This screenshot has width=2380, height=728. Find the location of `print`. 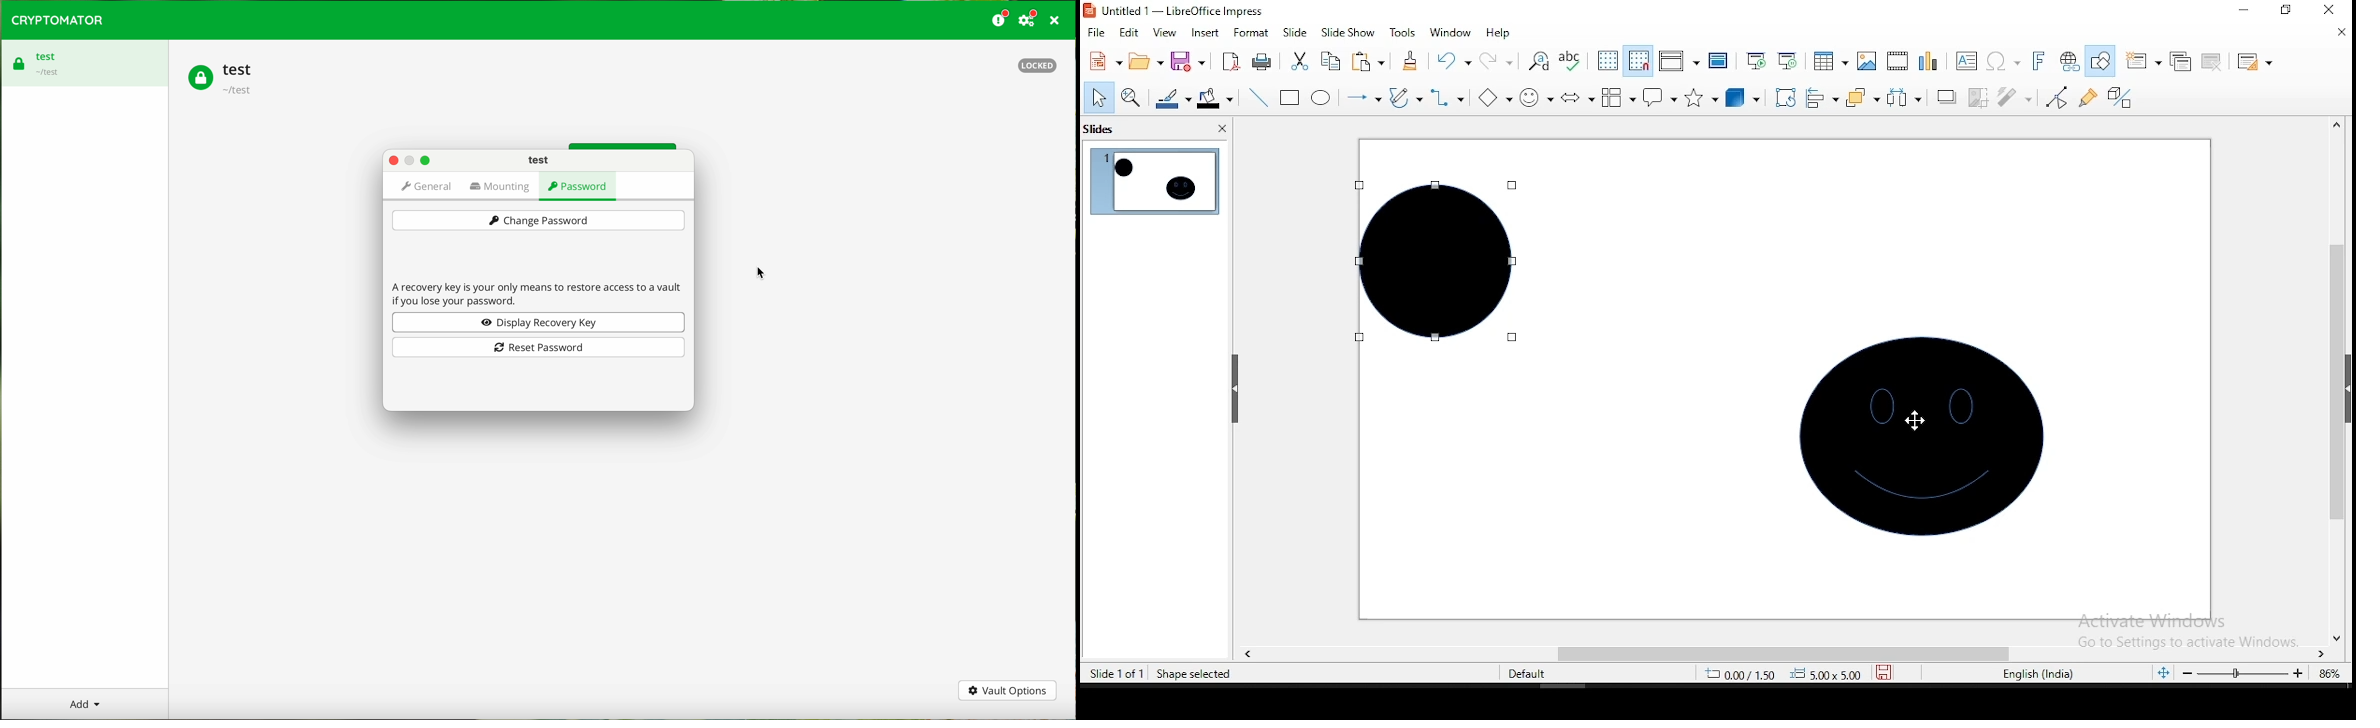

print is located at coordinates (1262, 63).